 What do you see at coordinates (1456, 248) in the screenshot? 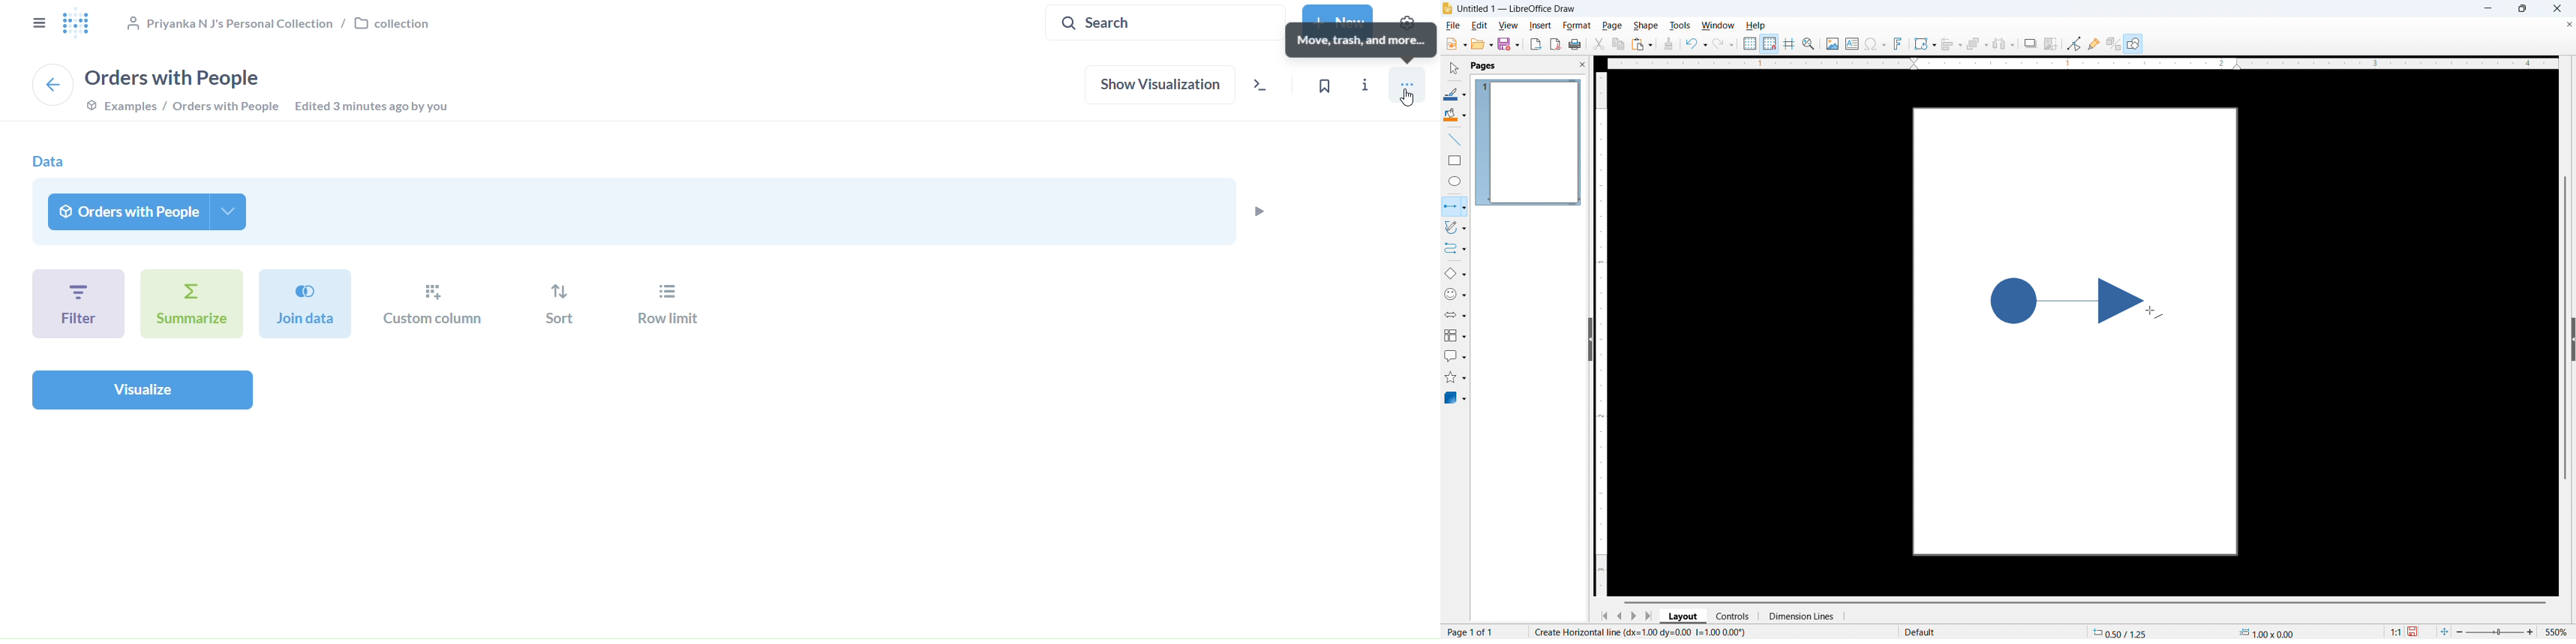
I see `Connectors ` at bounding box center [1456, 248].